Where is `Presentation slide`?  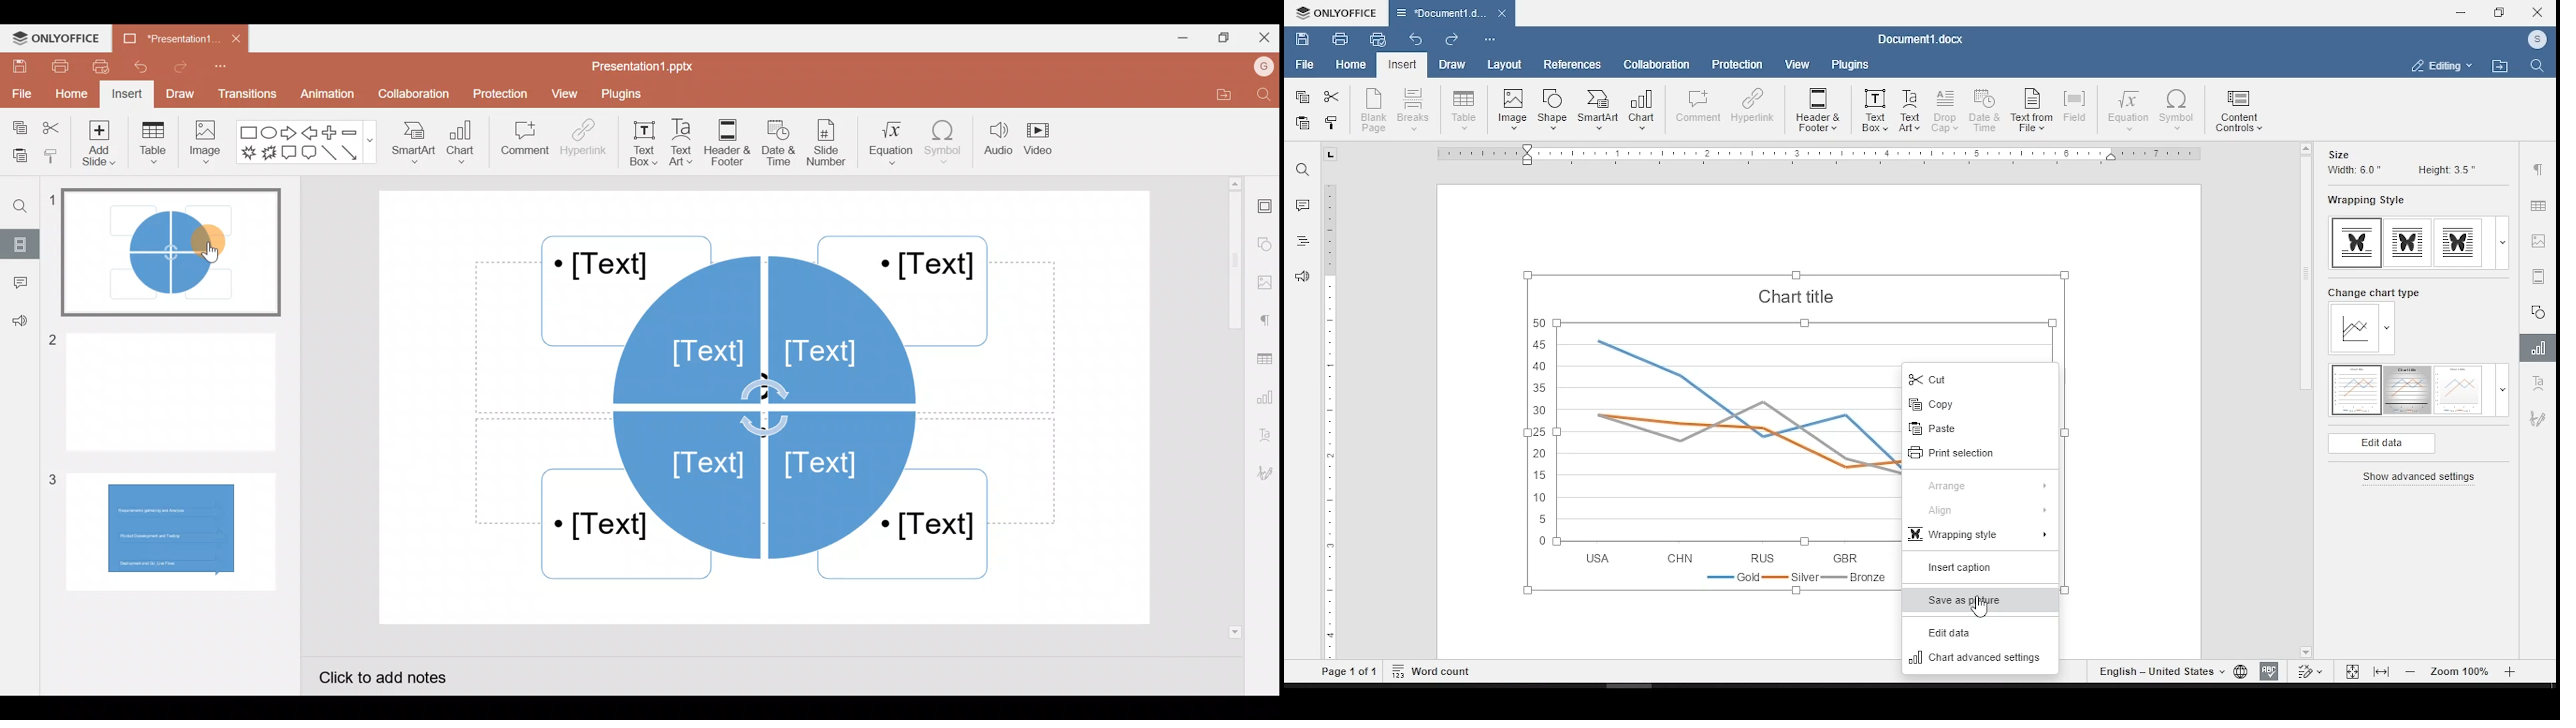
Presentation slide is located at coordinates (769, 406).